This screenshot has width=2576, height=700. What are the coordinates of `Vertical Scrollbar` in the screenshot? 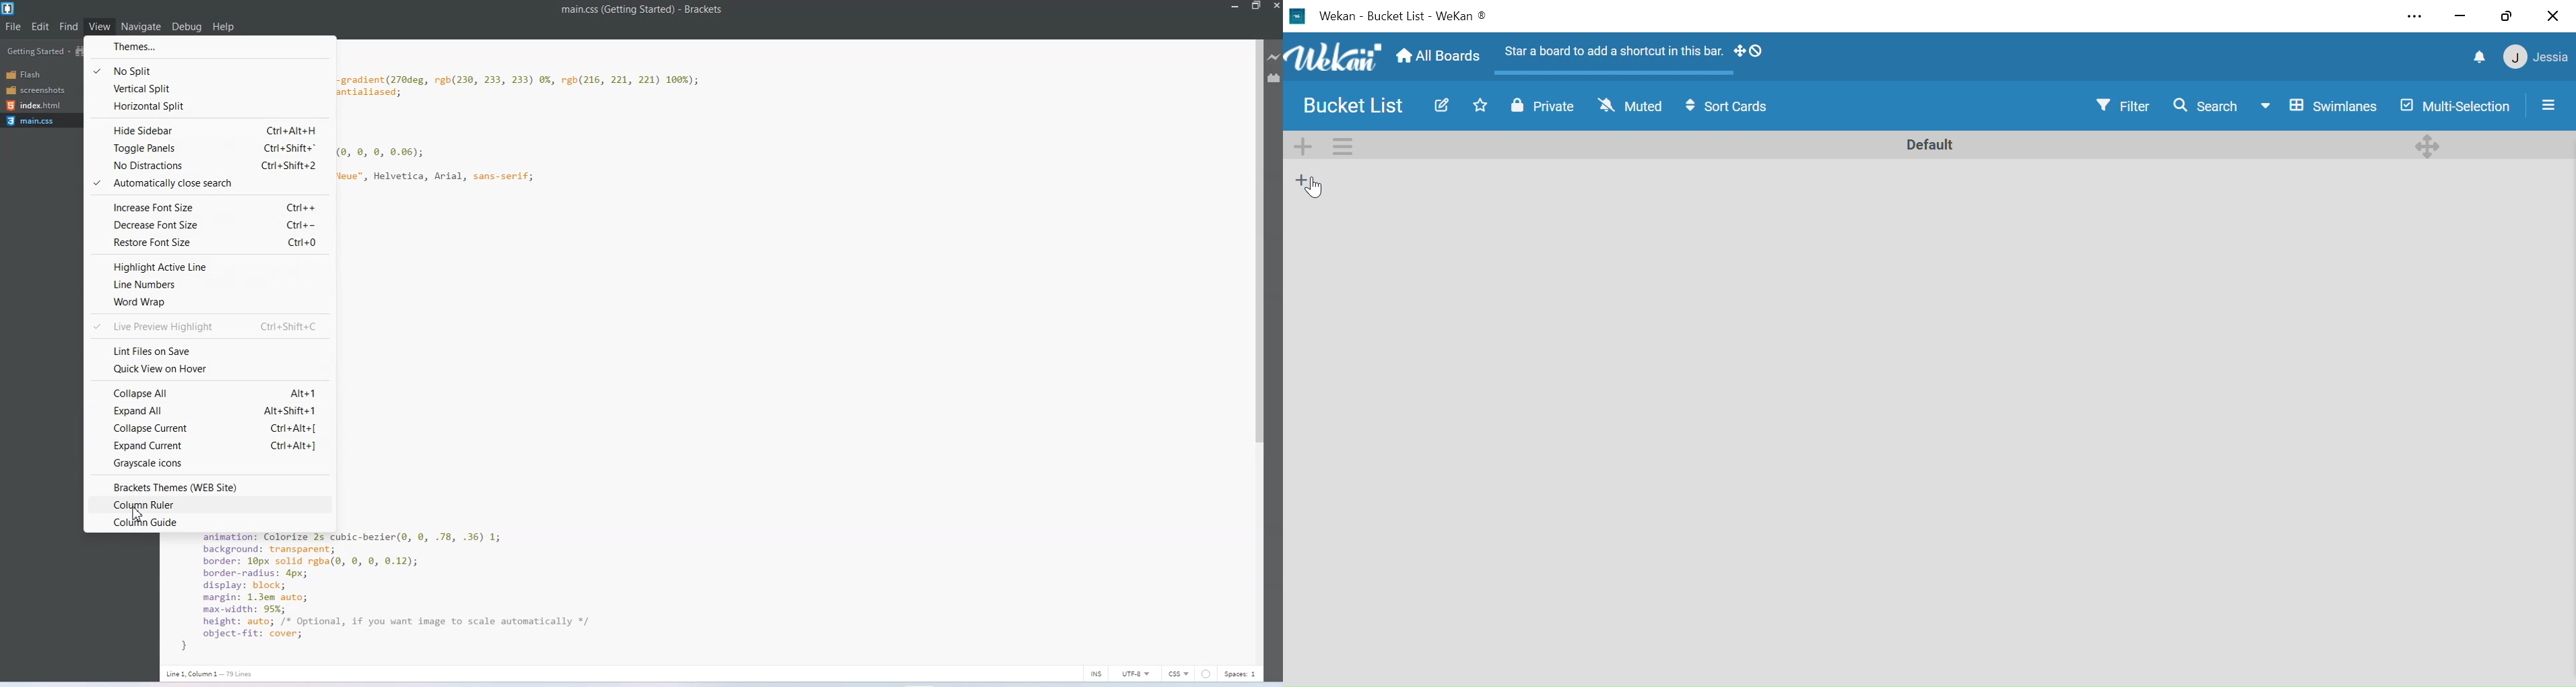 It's located at (1256, 351).